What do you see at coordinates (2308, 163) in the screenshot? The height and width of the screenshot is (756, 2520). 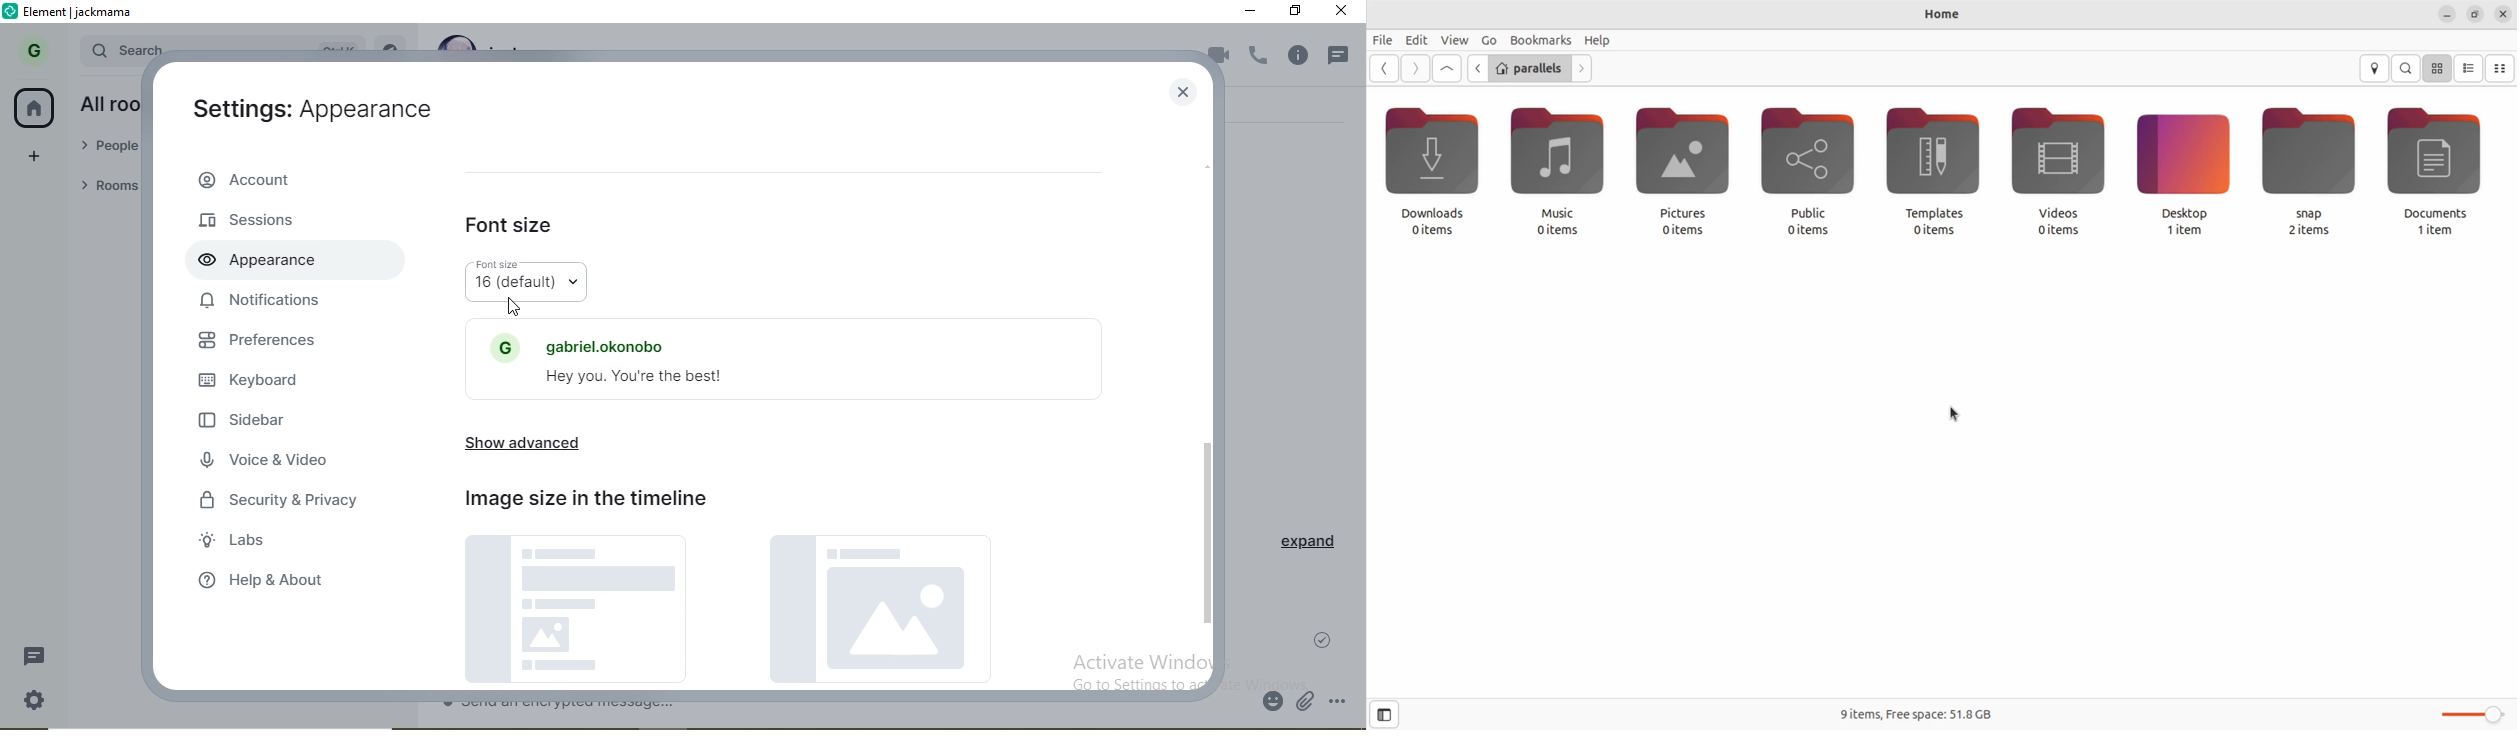 I see `snap` at bounding box center [2308, 163].